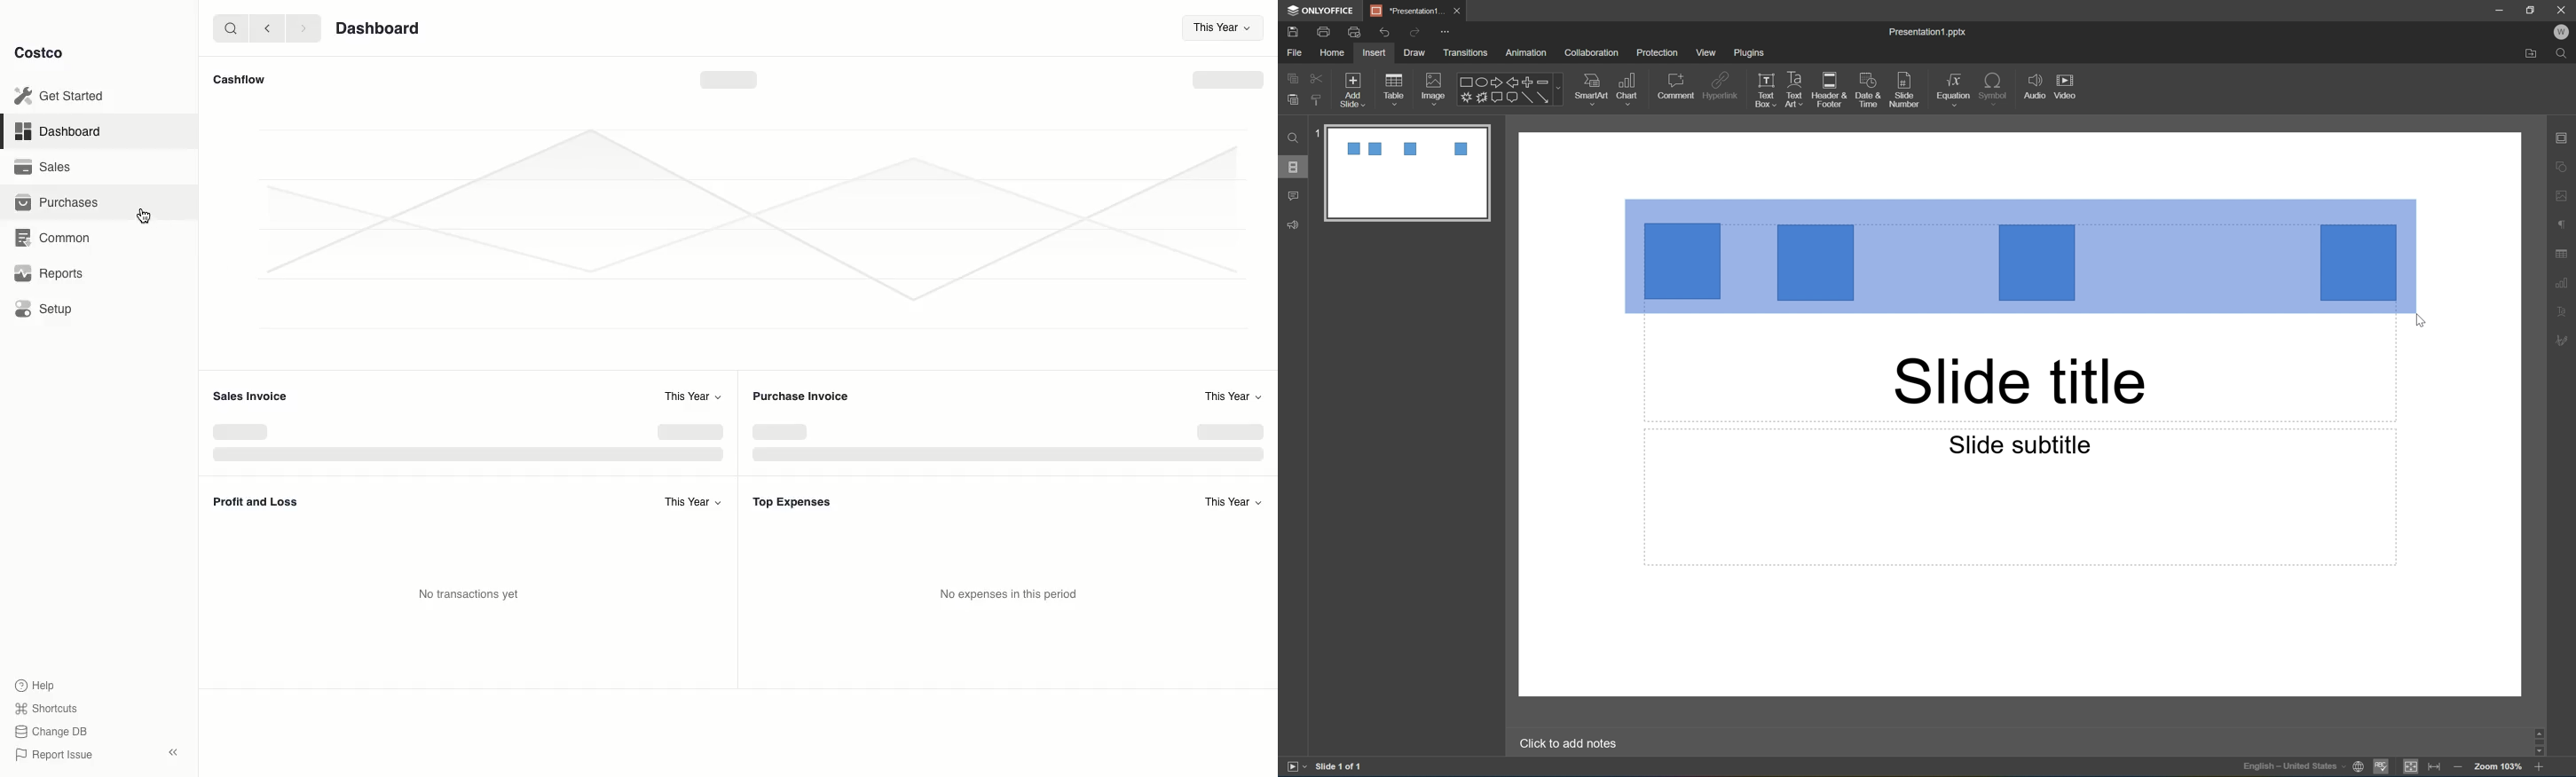 The width and height of the screenshot is (2576, 784). What do you see at coordinates (1291, 225) in the screenshot?
I see `feedback & support` at bounding box center [1291, 225].